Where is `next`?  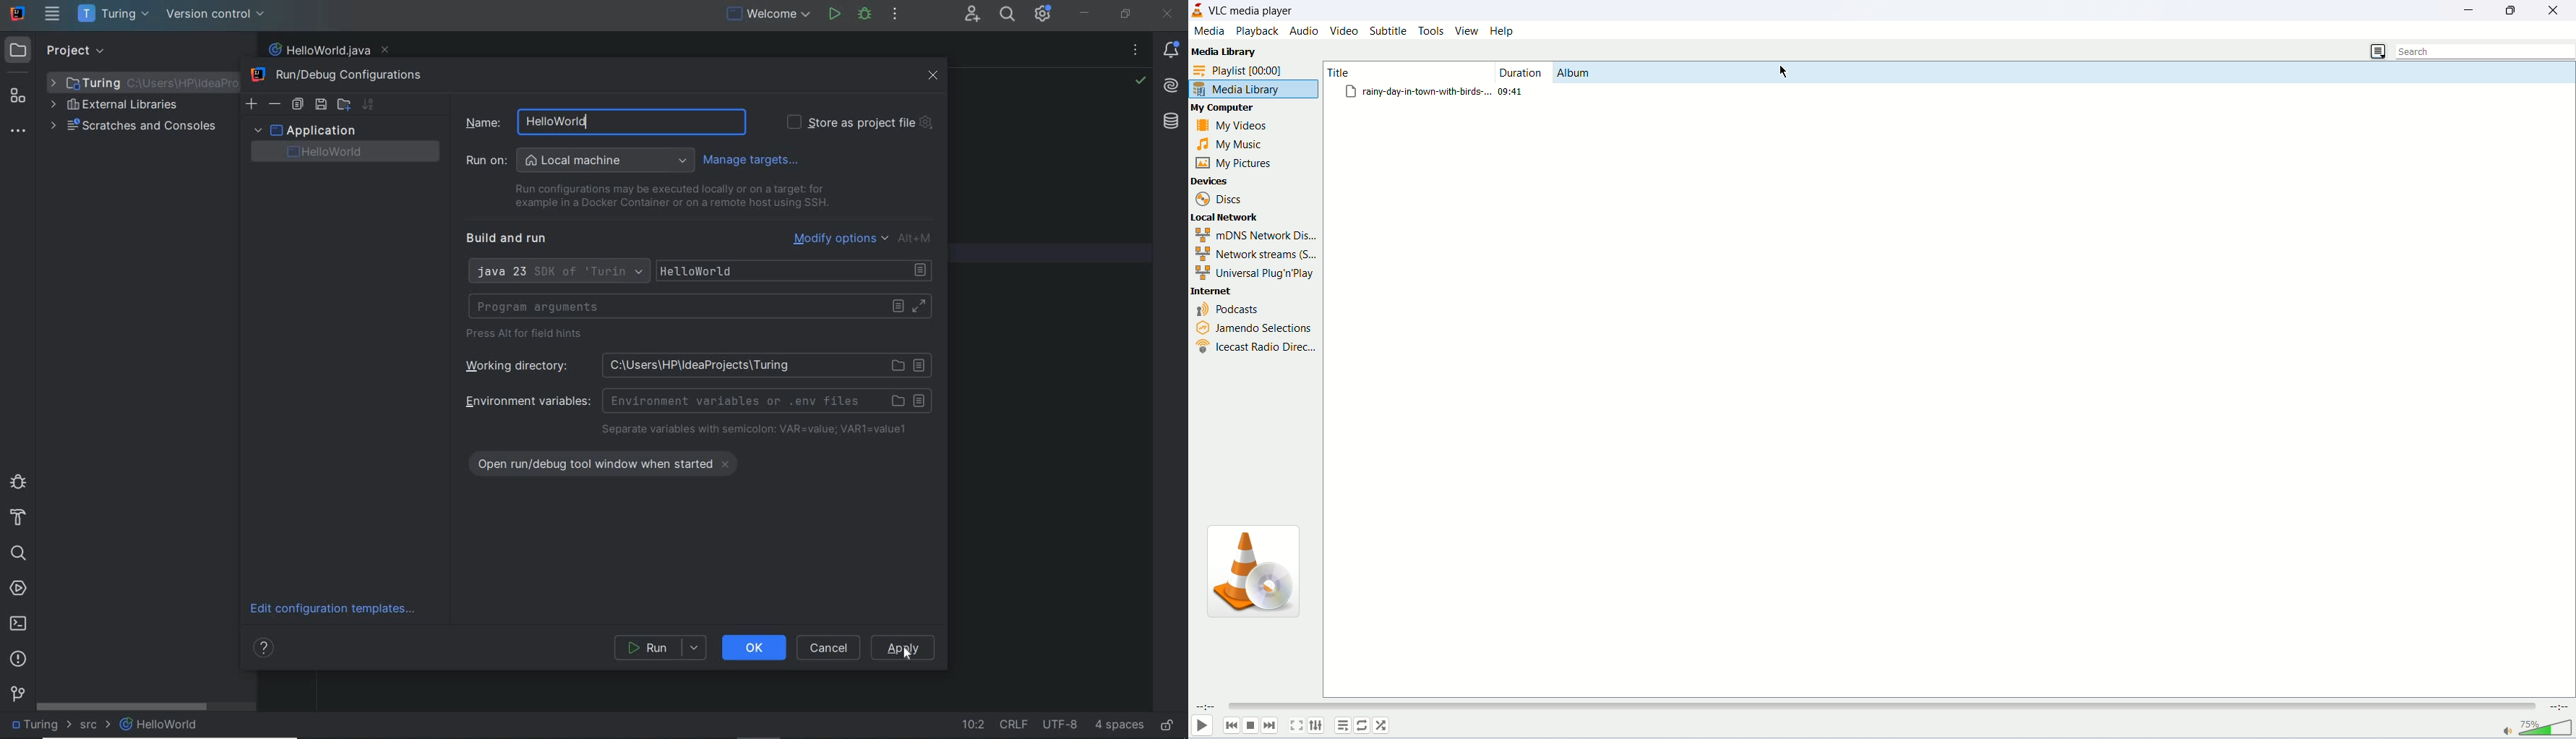
next is located at coordinates (1273, 725).